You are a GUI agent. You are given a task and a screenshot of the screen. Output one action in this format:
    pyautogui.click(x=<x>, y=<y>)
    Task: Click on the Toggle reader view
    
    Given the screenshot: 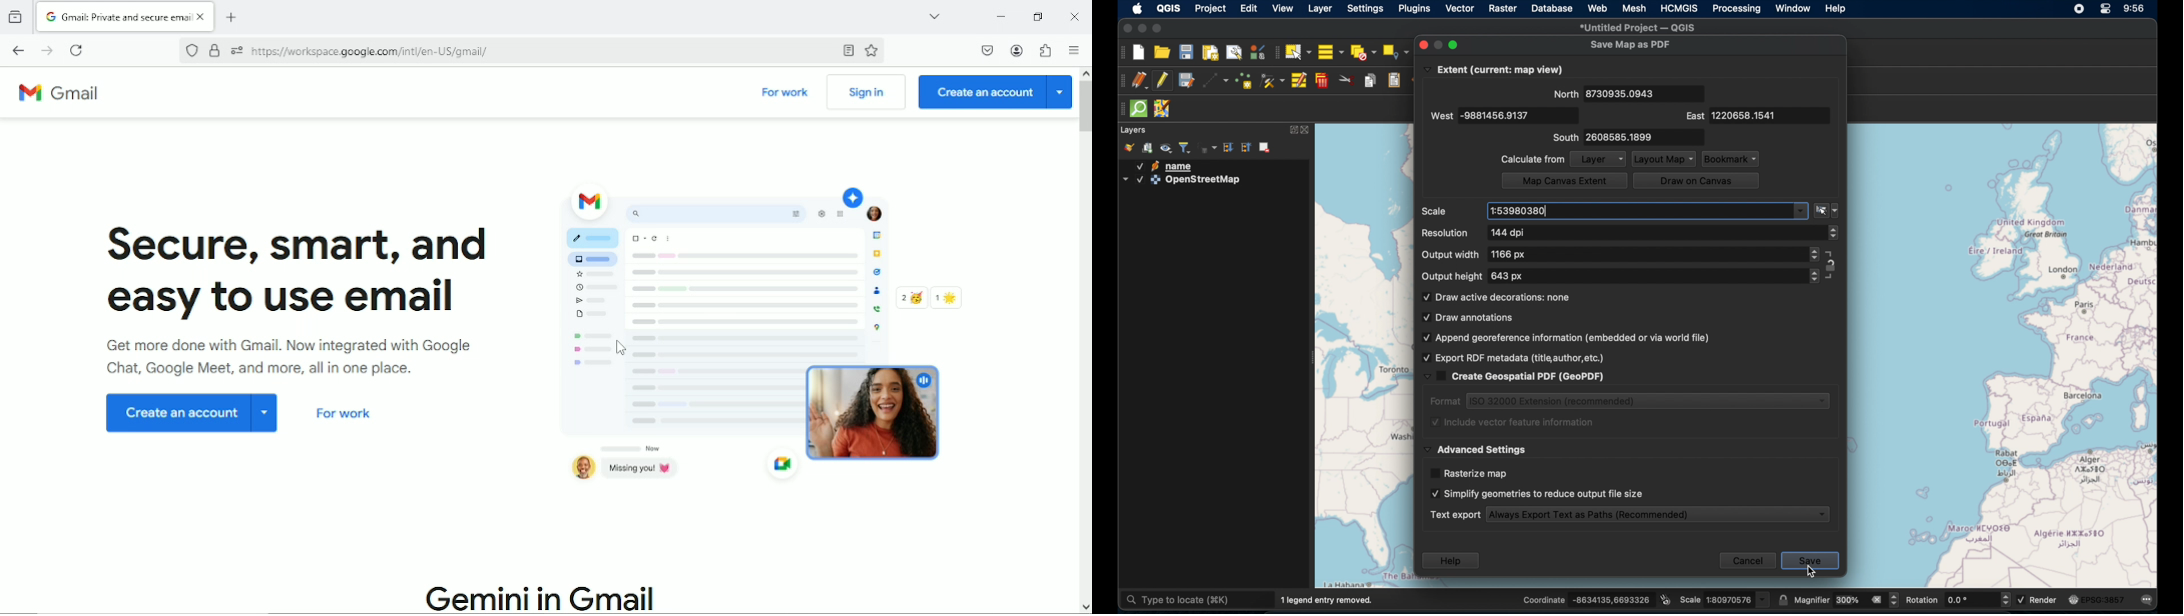 What is the action you would take?
    pyautogui.click(x=846, y=51)
    